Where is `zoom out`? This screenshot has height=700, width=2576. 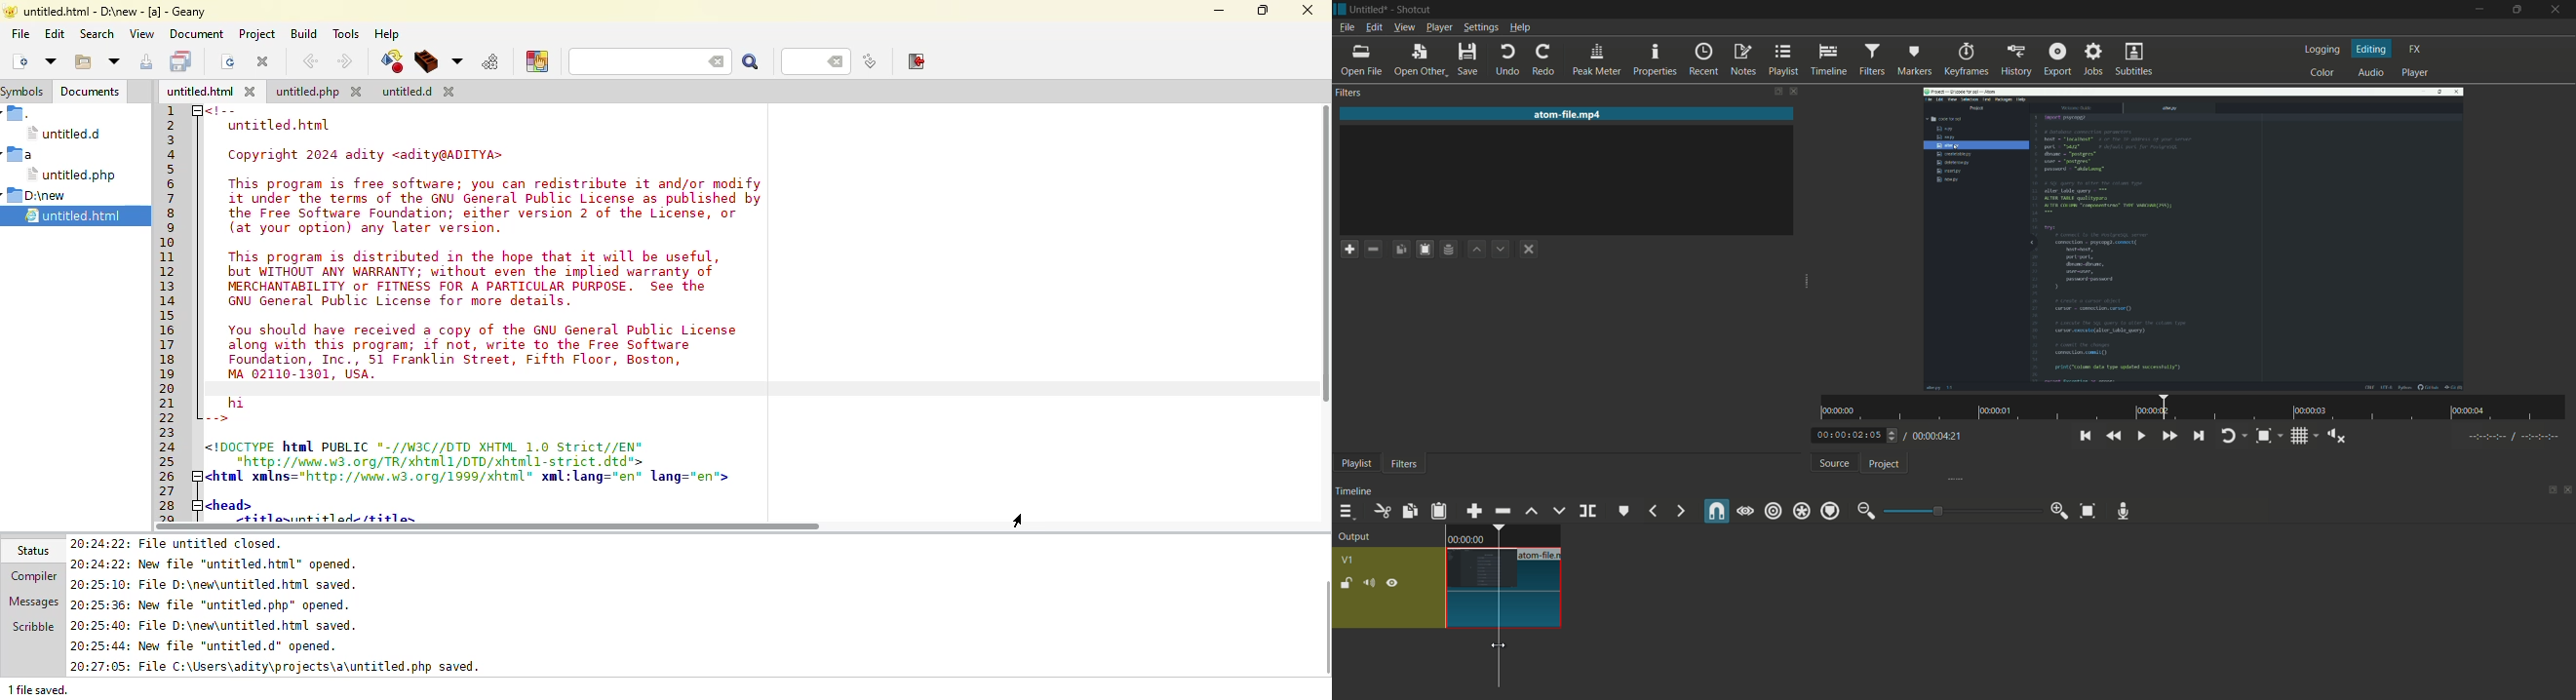
zoom out is located at coordinates (1866, 509).